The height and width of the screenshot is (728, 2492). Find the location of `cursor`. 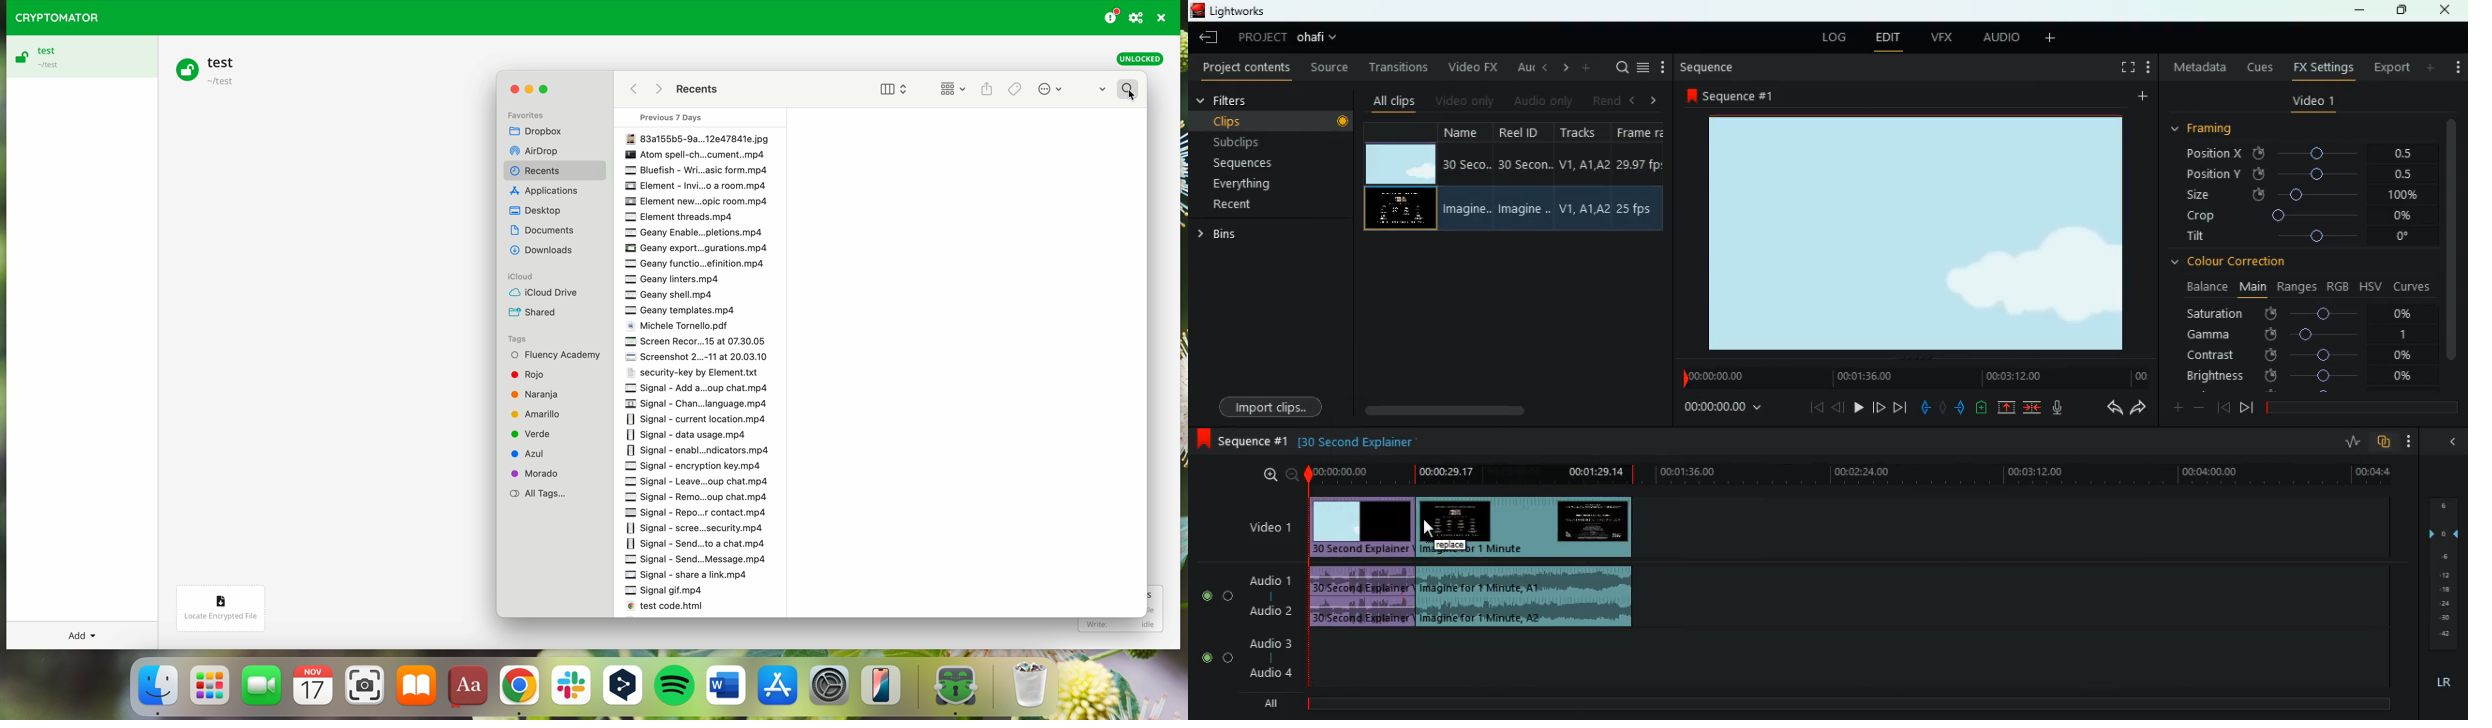

cursor is located at coordinates (1428, 527).